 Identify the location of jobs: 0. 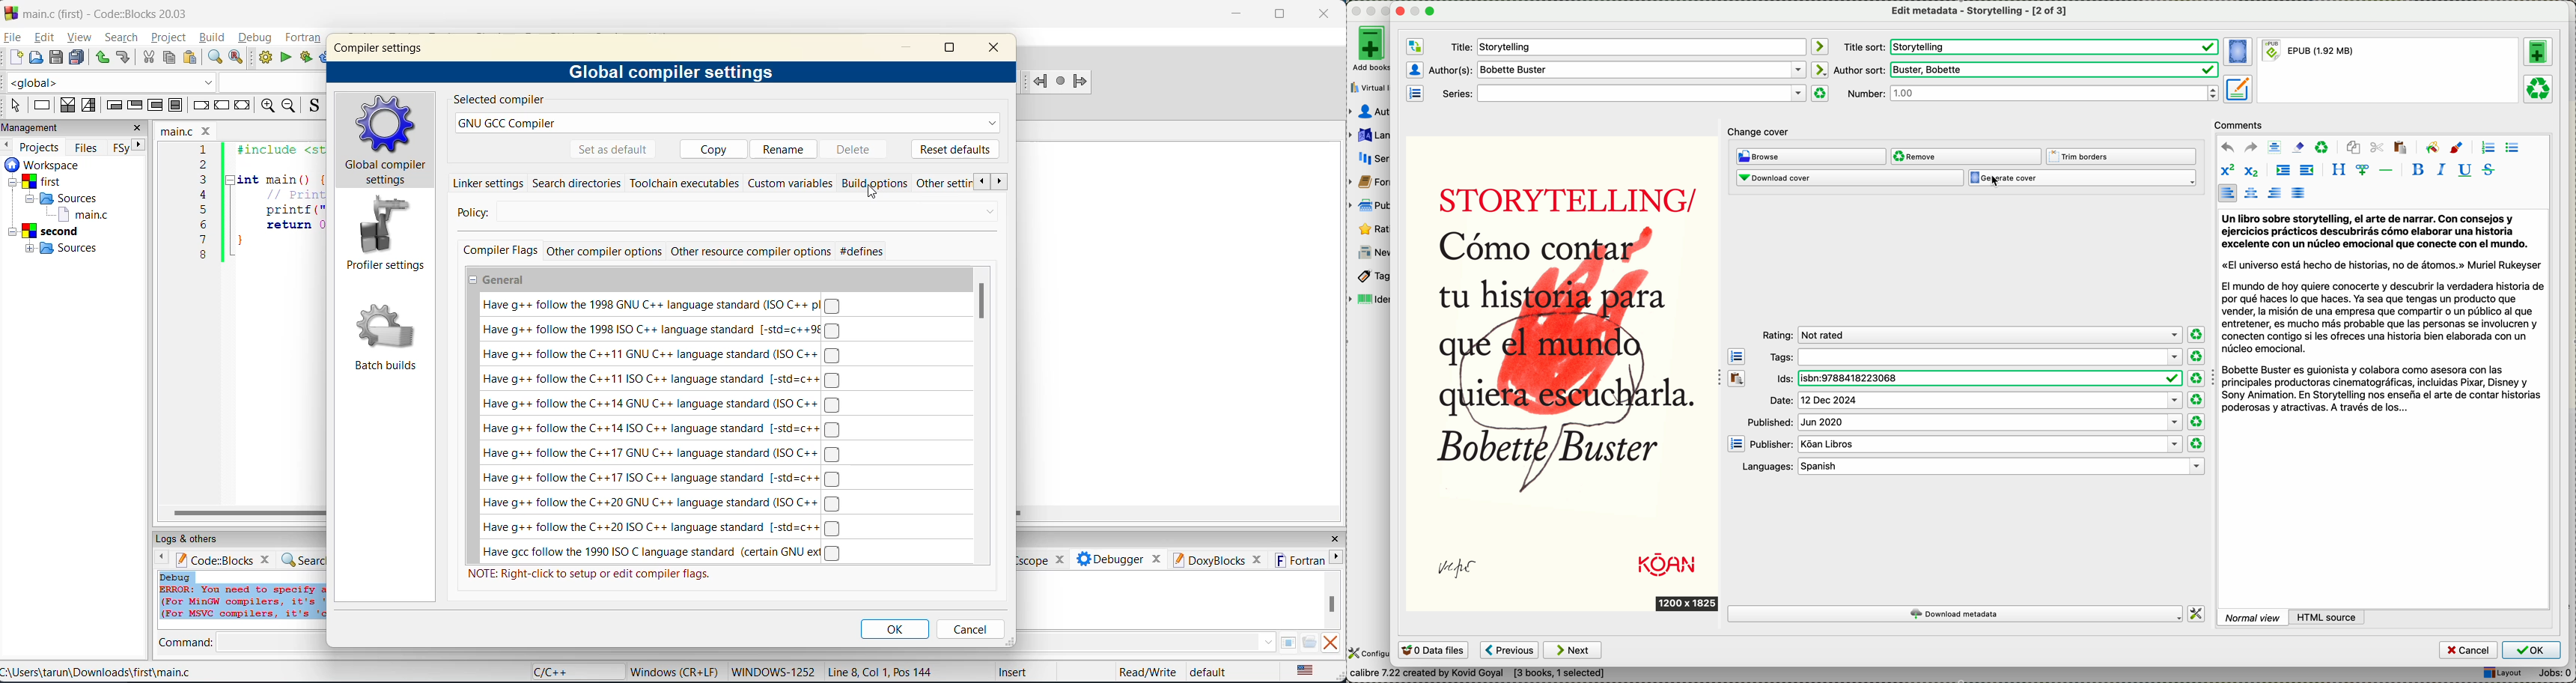
(2554, 672).